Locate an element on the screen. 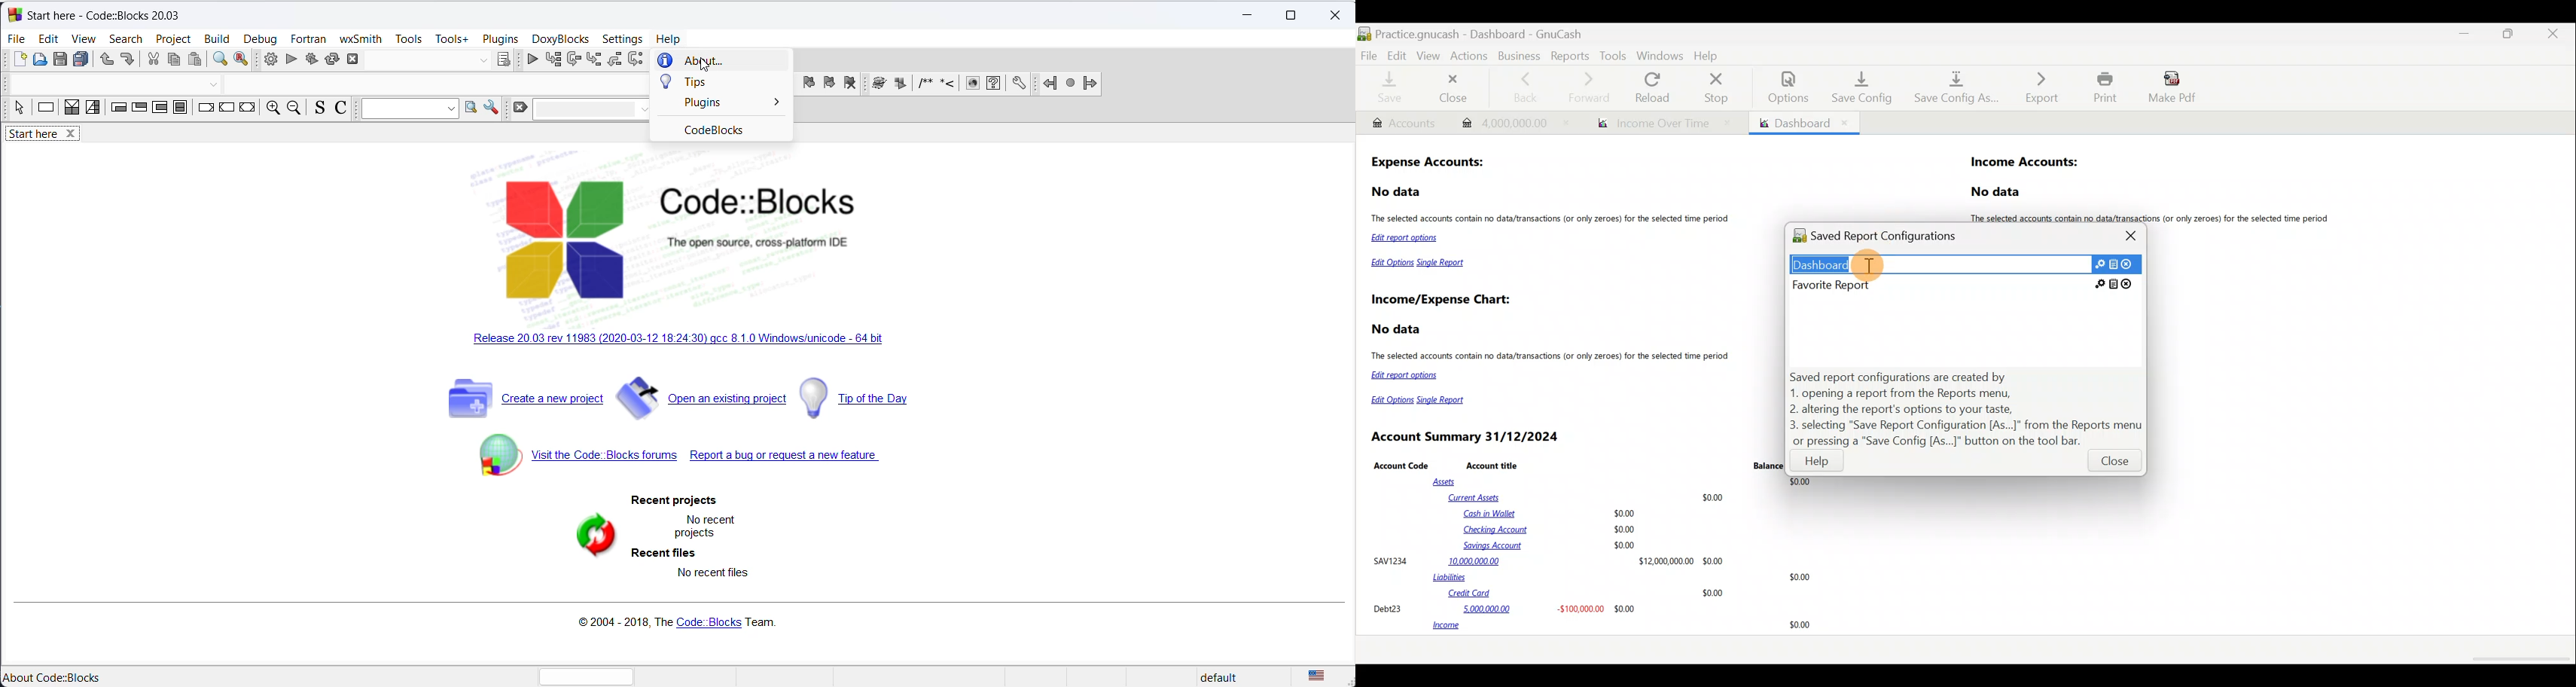 The height and width of the screenshot is (700, 2576). cut is located at coordinates (153, 60).